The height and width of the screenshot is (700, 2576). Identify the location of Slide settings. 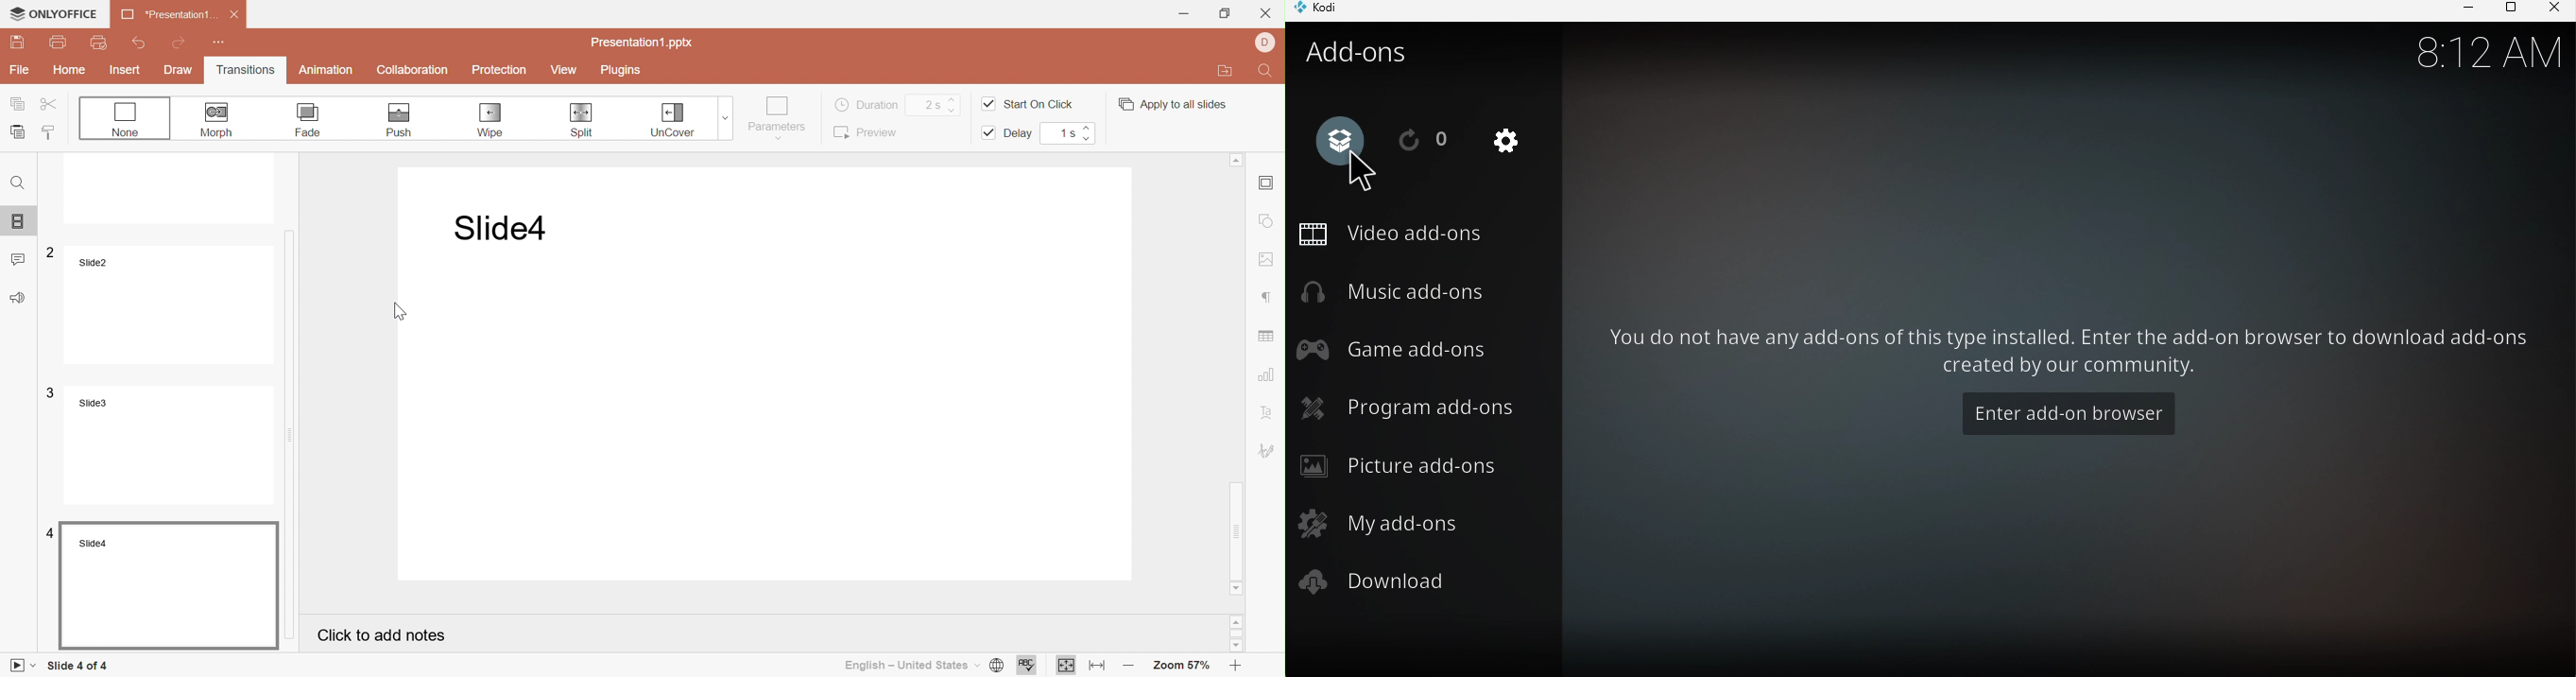
(1267, 183).